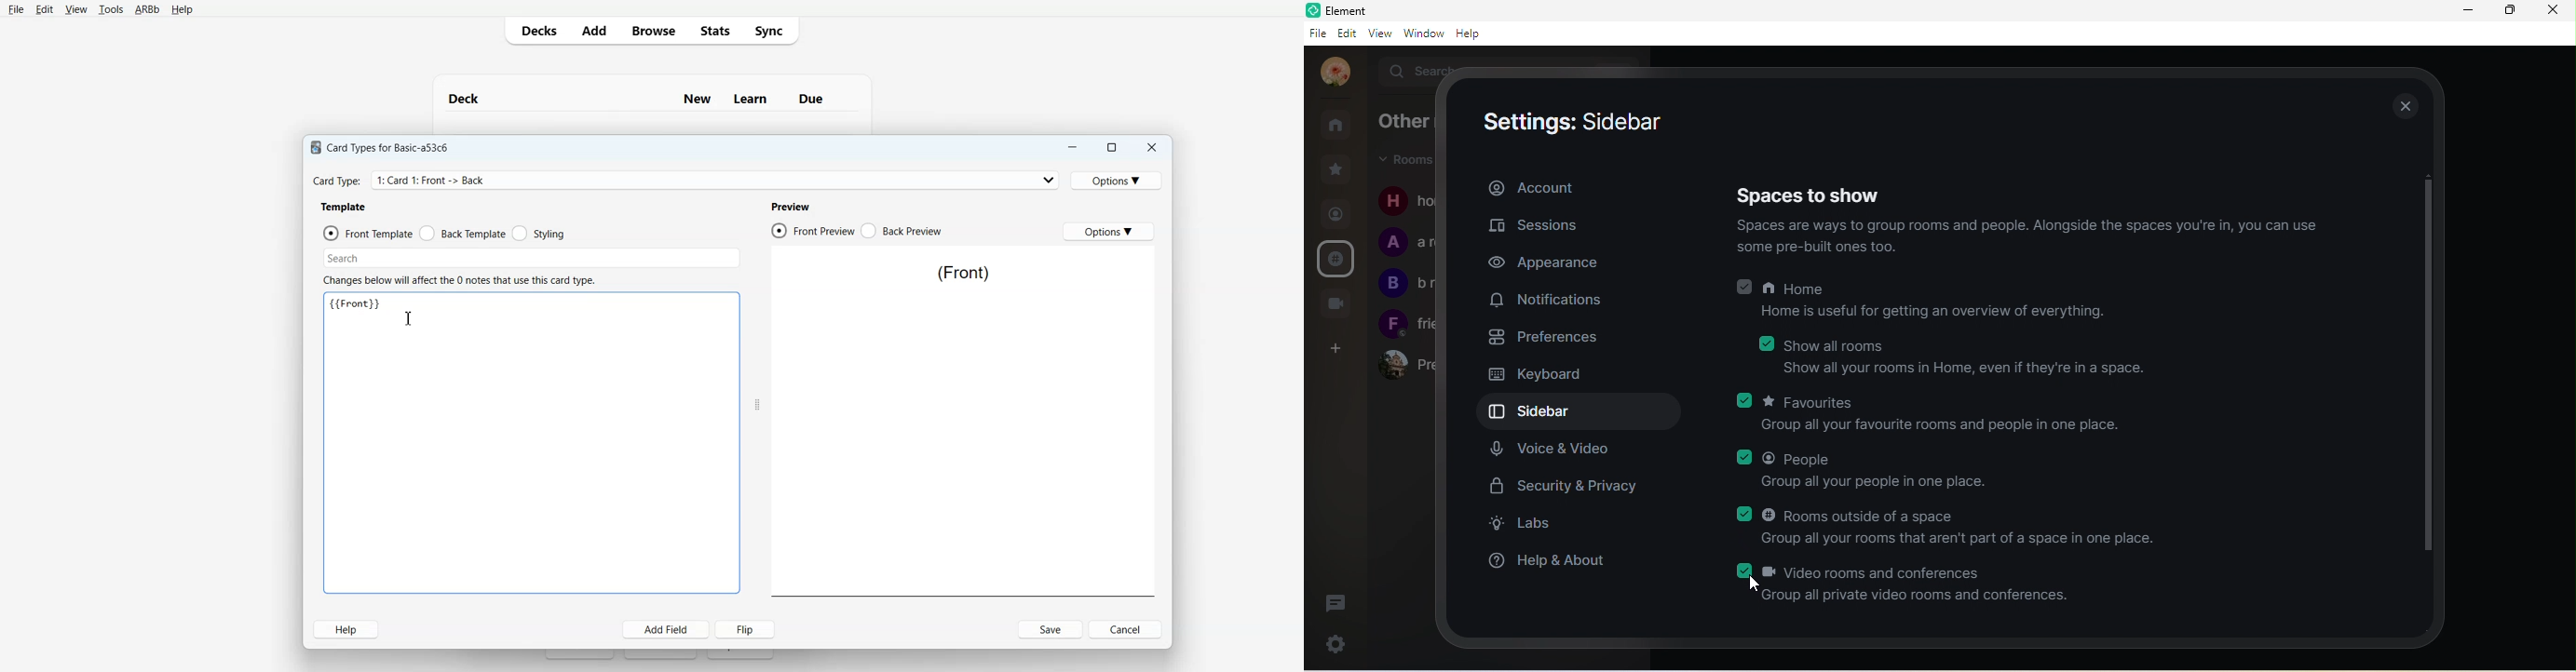 The width and height of the screenshot is (2576, 672). I want to click on other, so click(1404, 122).